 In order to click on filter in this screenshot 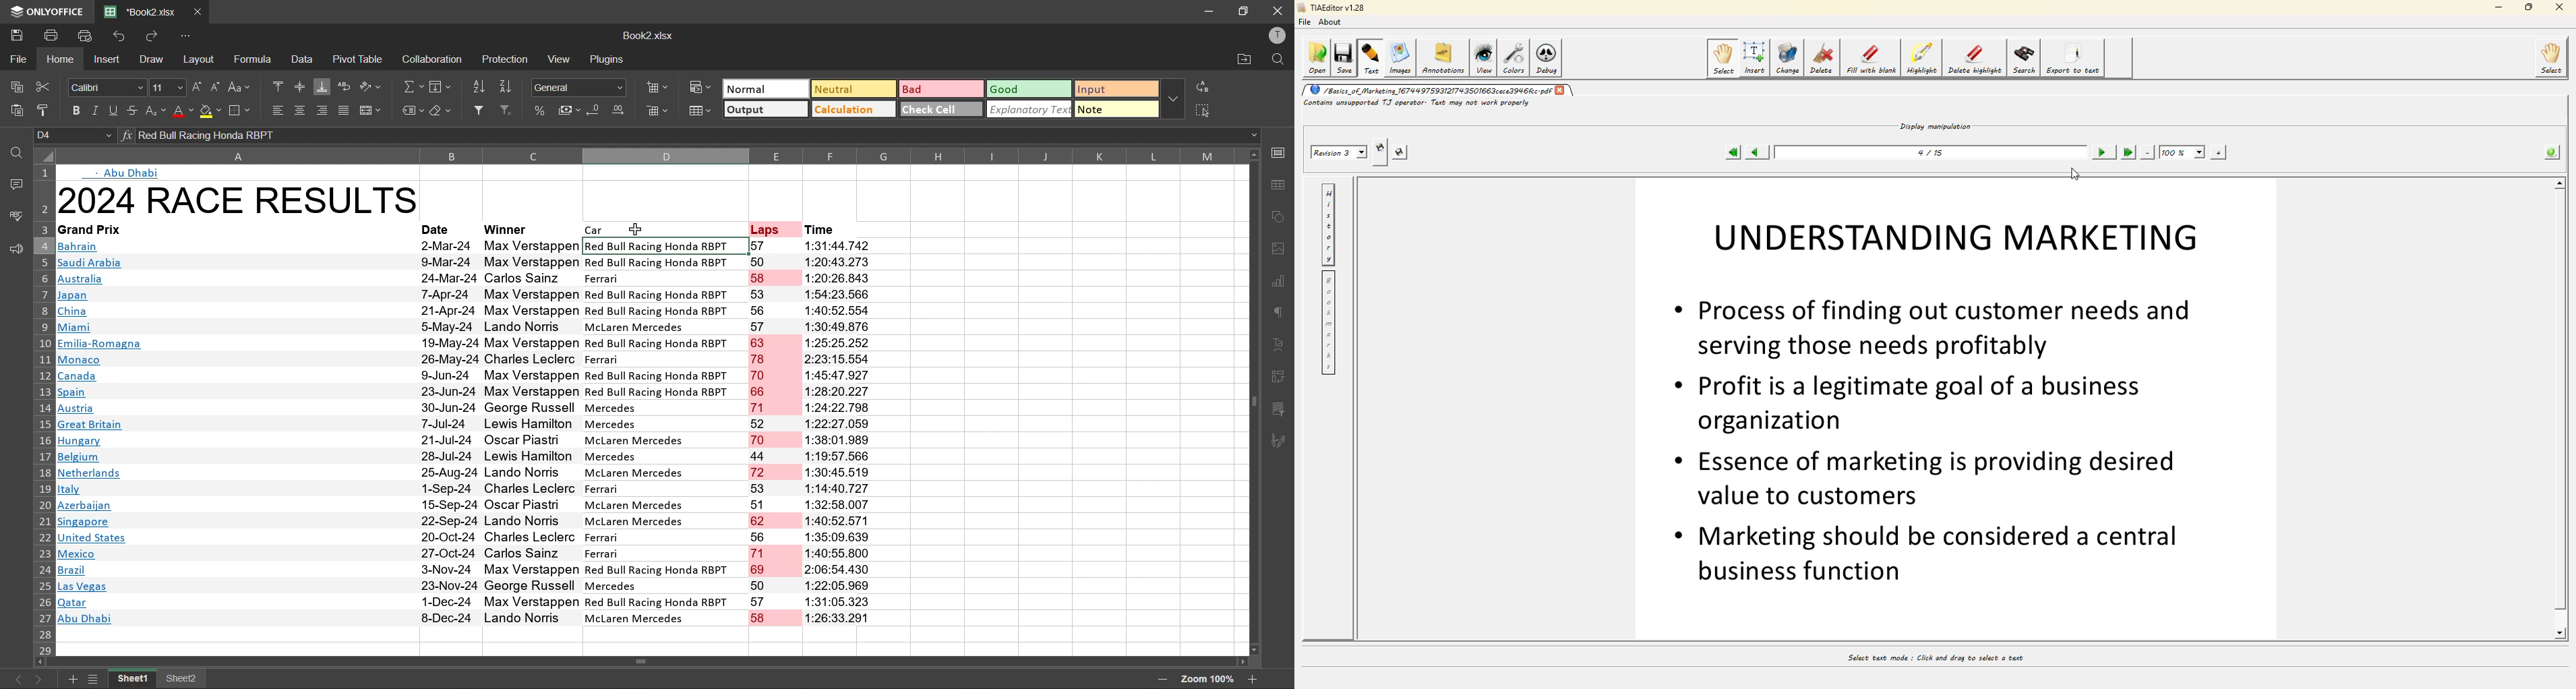, I will do `click(479, 111)`.